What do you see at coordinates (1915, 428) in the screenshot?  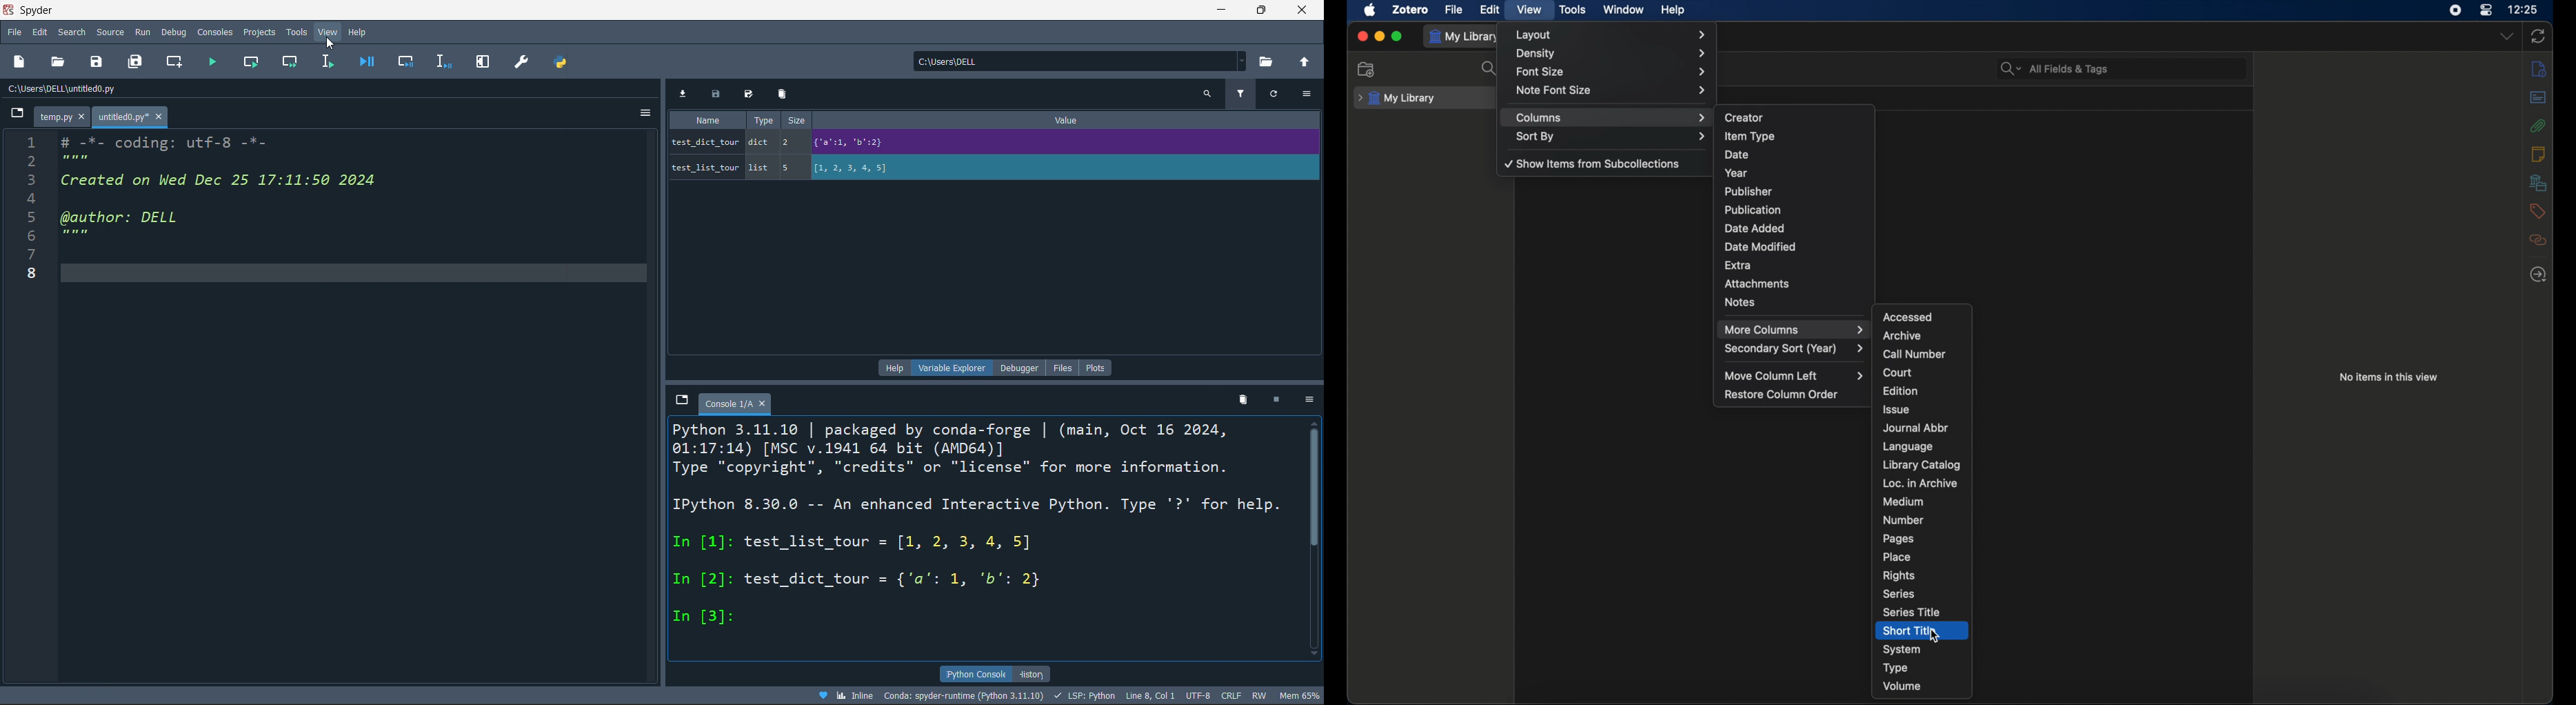 I see `journal abbr` at bounding box center [1915, 428].